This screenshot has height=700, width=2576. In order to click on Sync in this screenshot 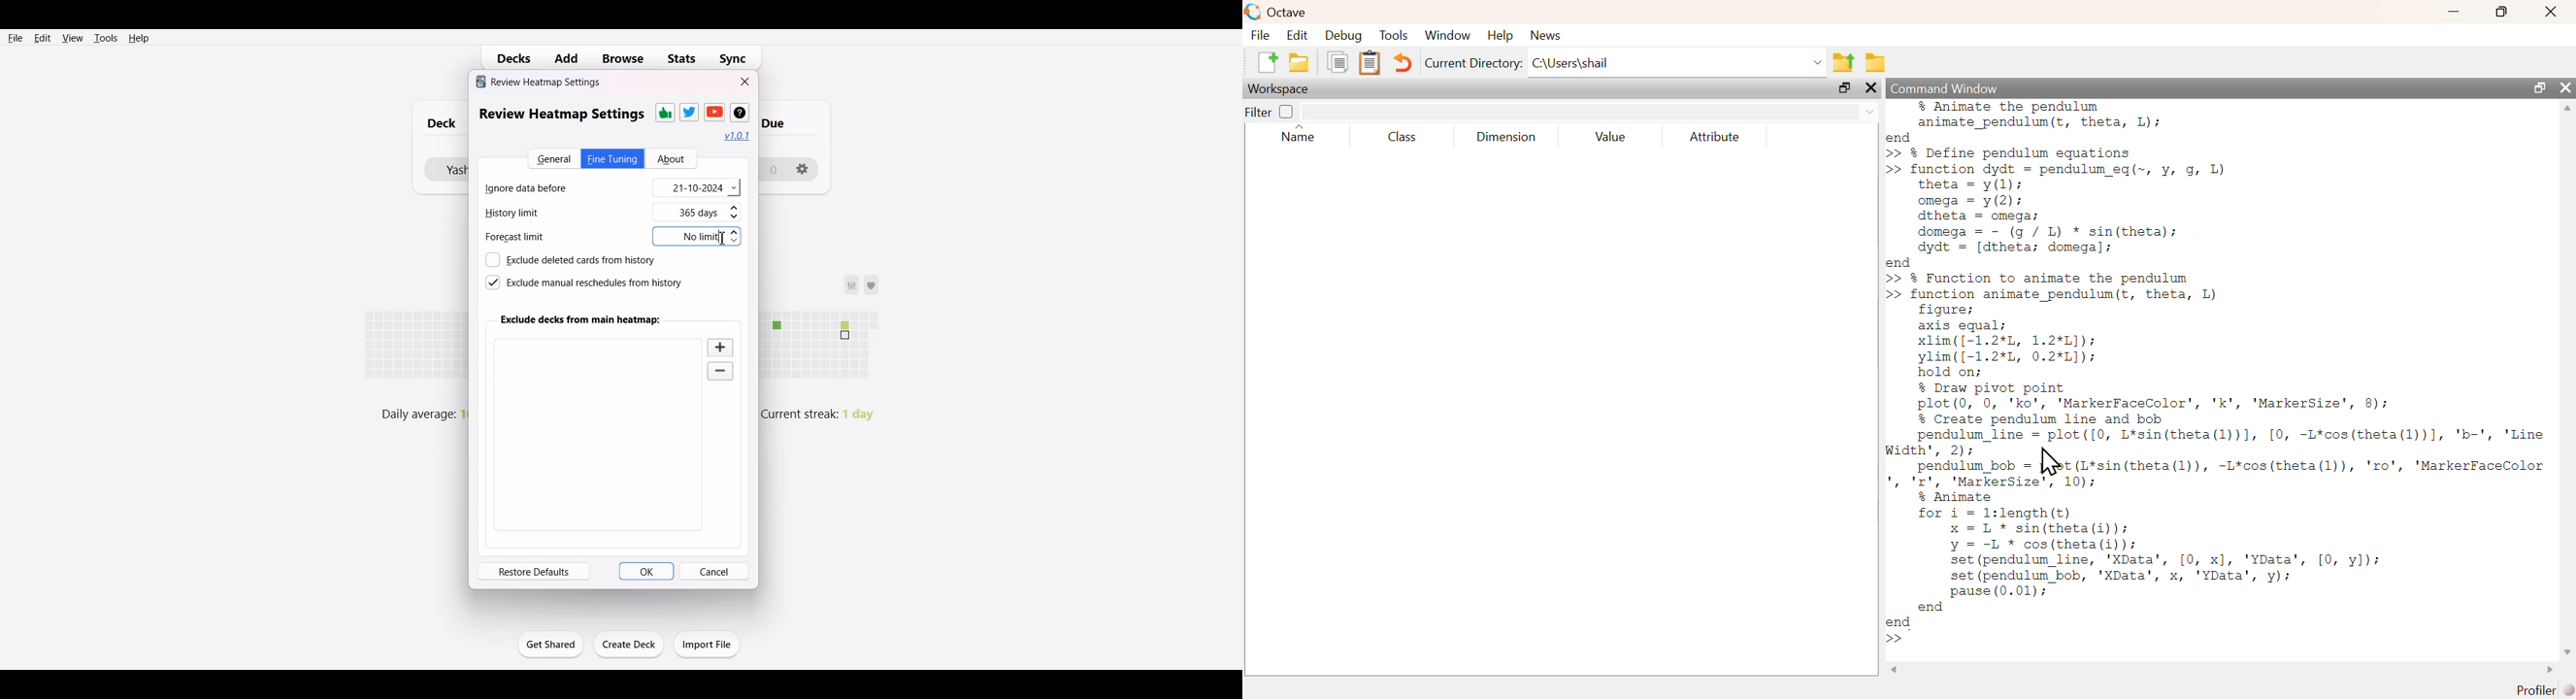, I will do `click(740, 56)`.